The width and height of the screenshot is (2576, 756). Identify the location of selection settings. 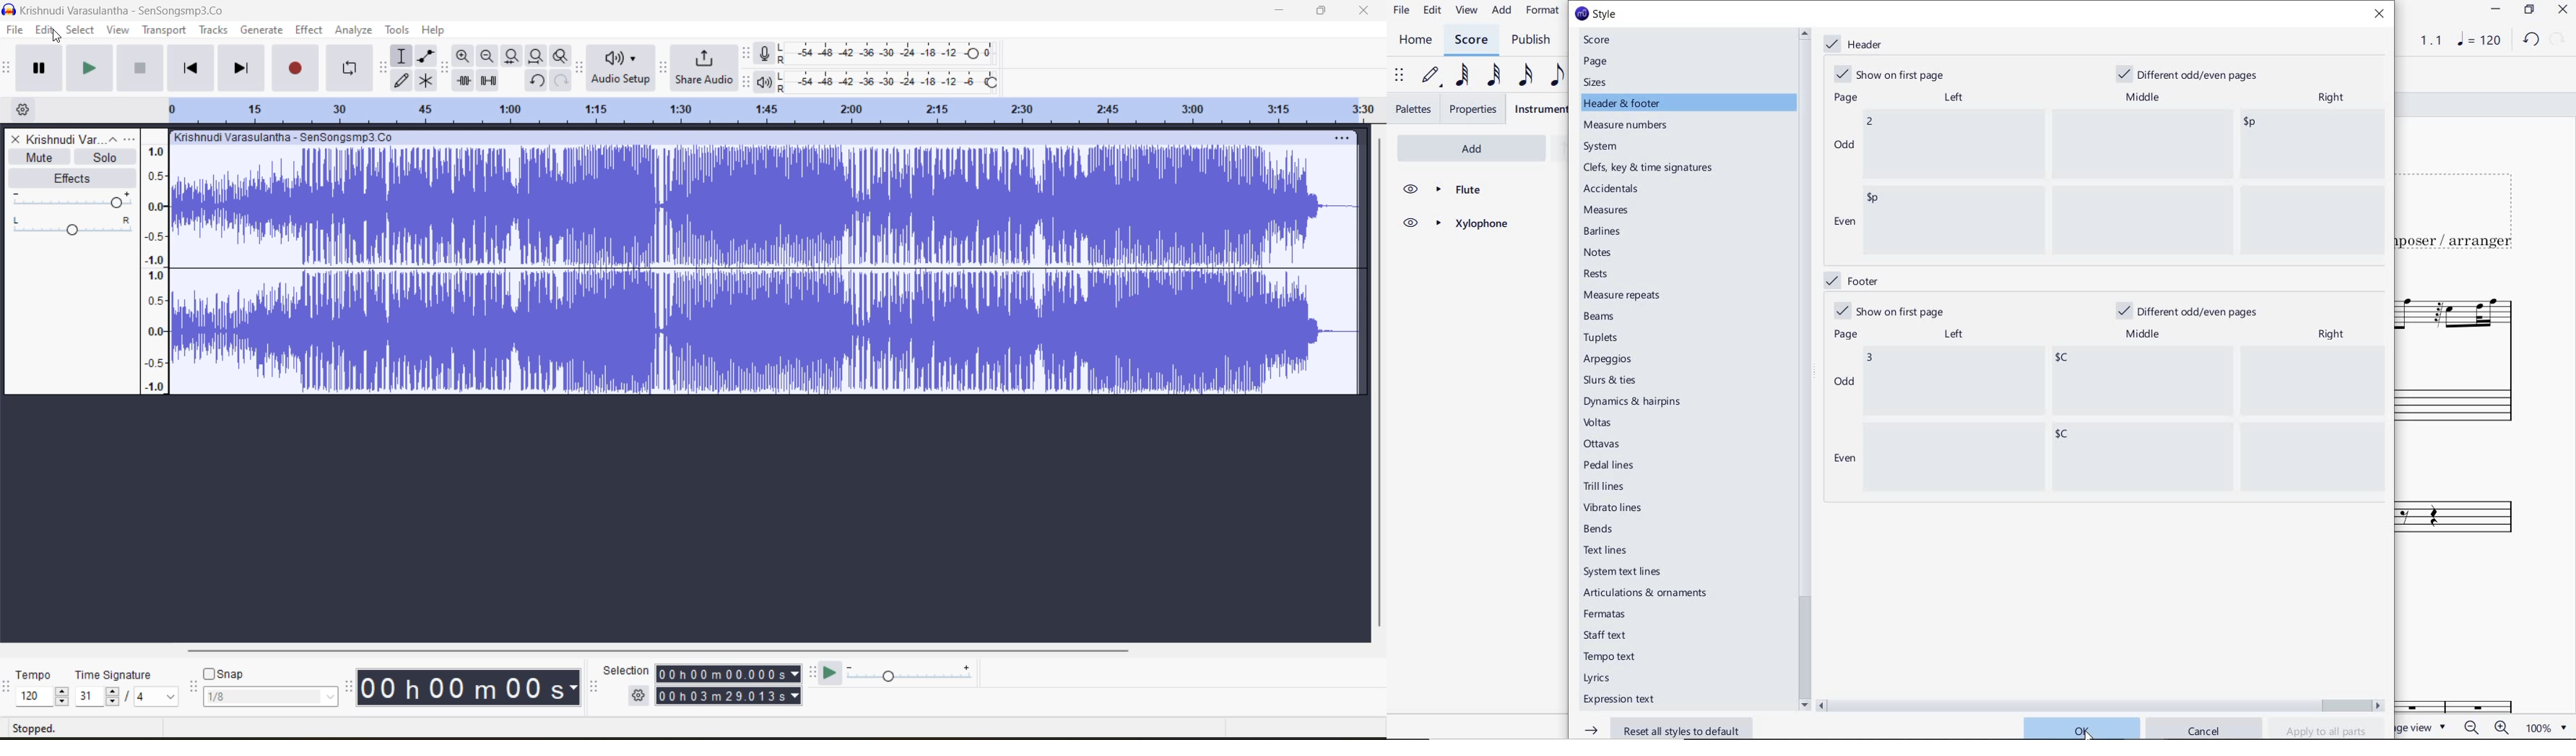
(639, 695).